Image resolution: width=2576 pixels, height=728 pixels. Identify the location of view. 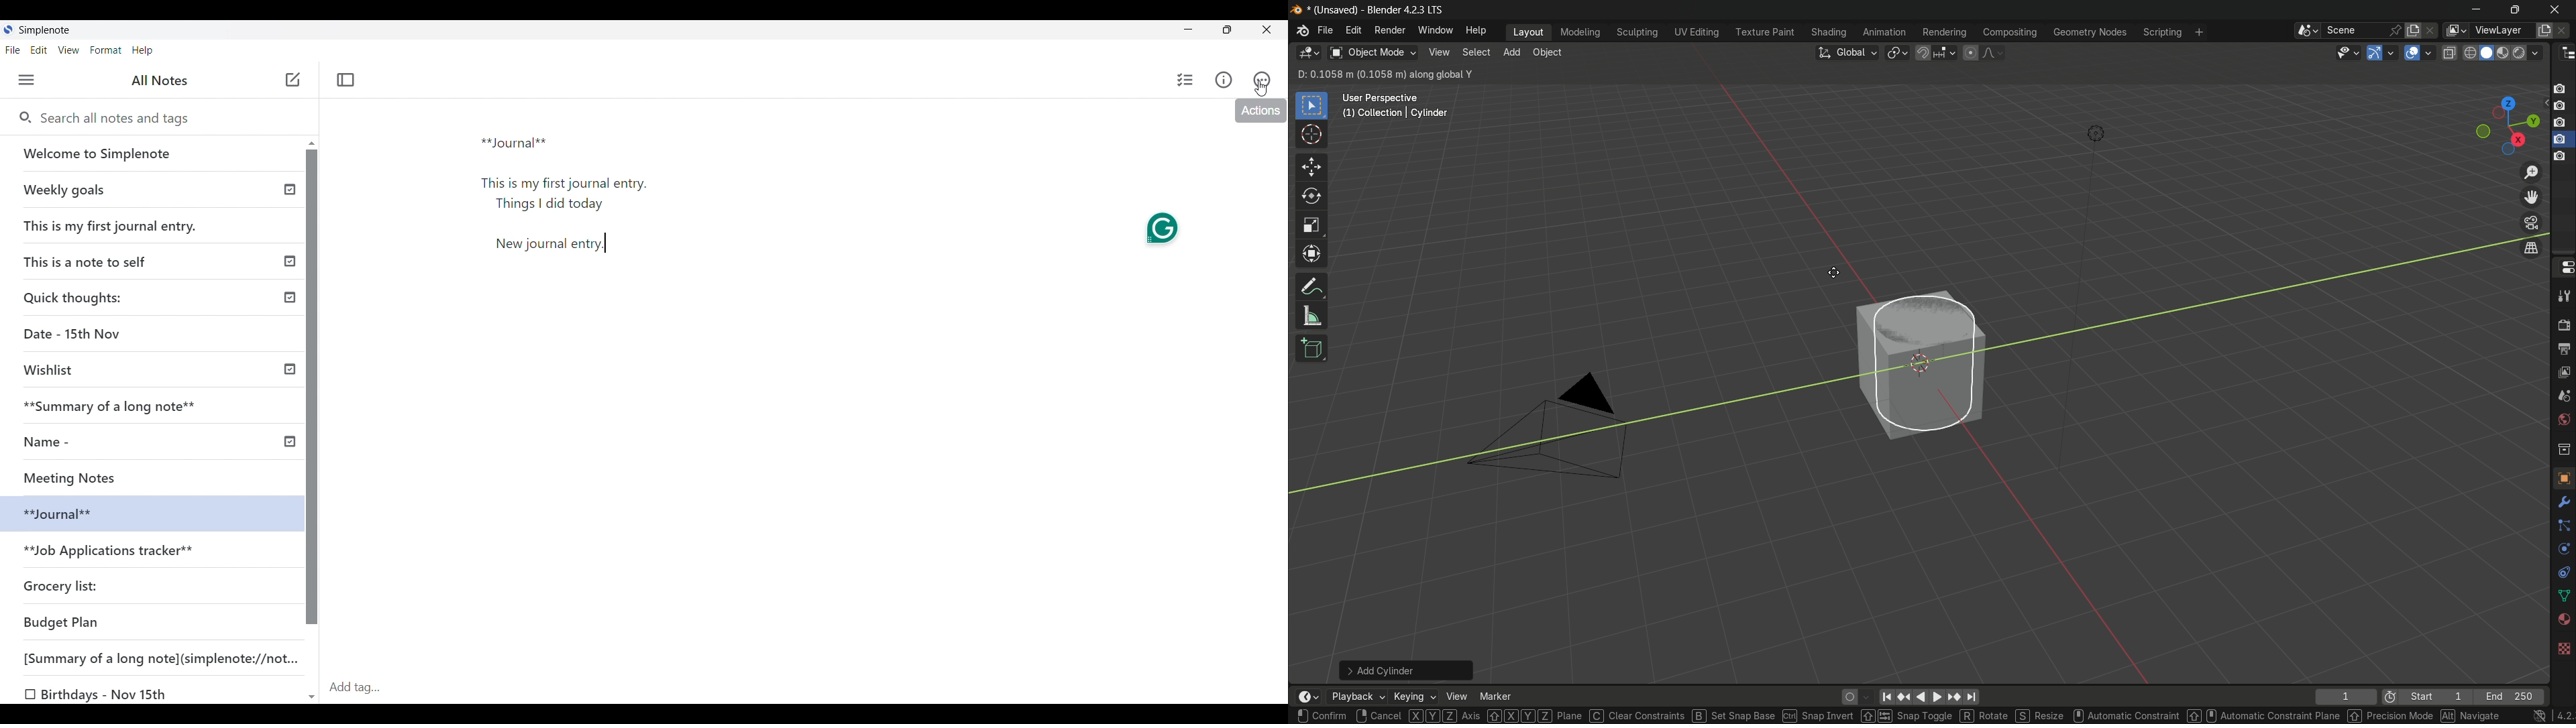
(1440, 52).